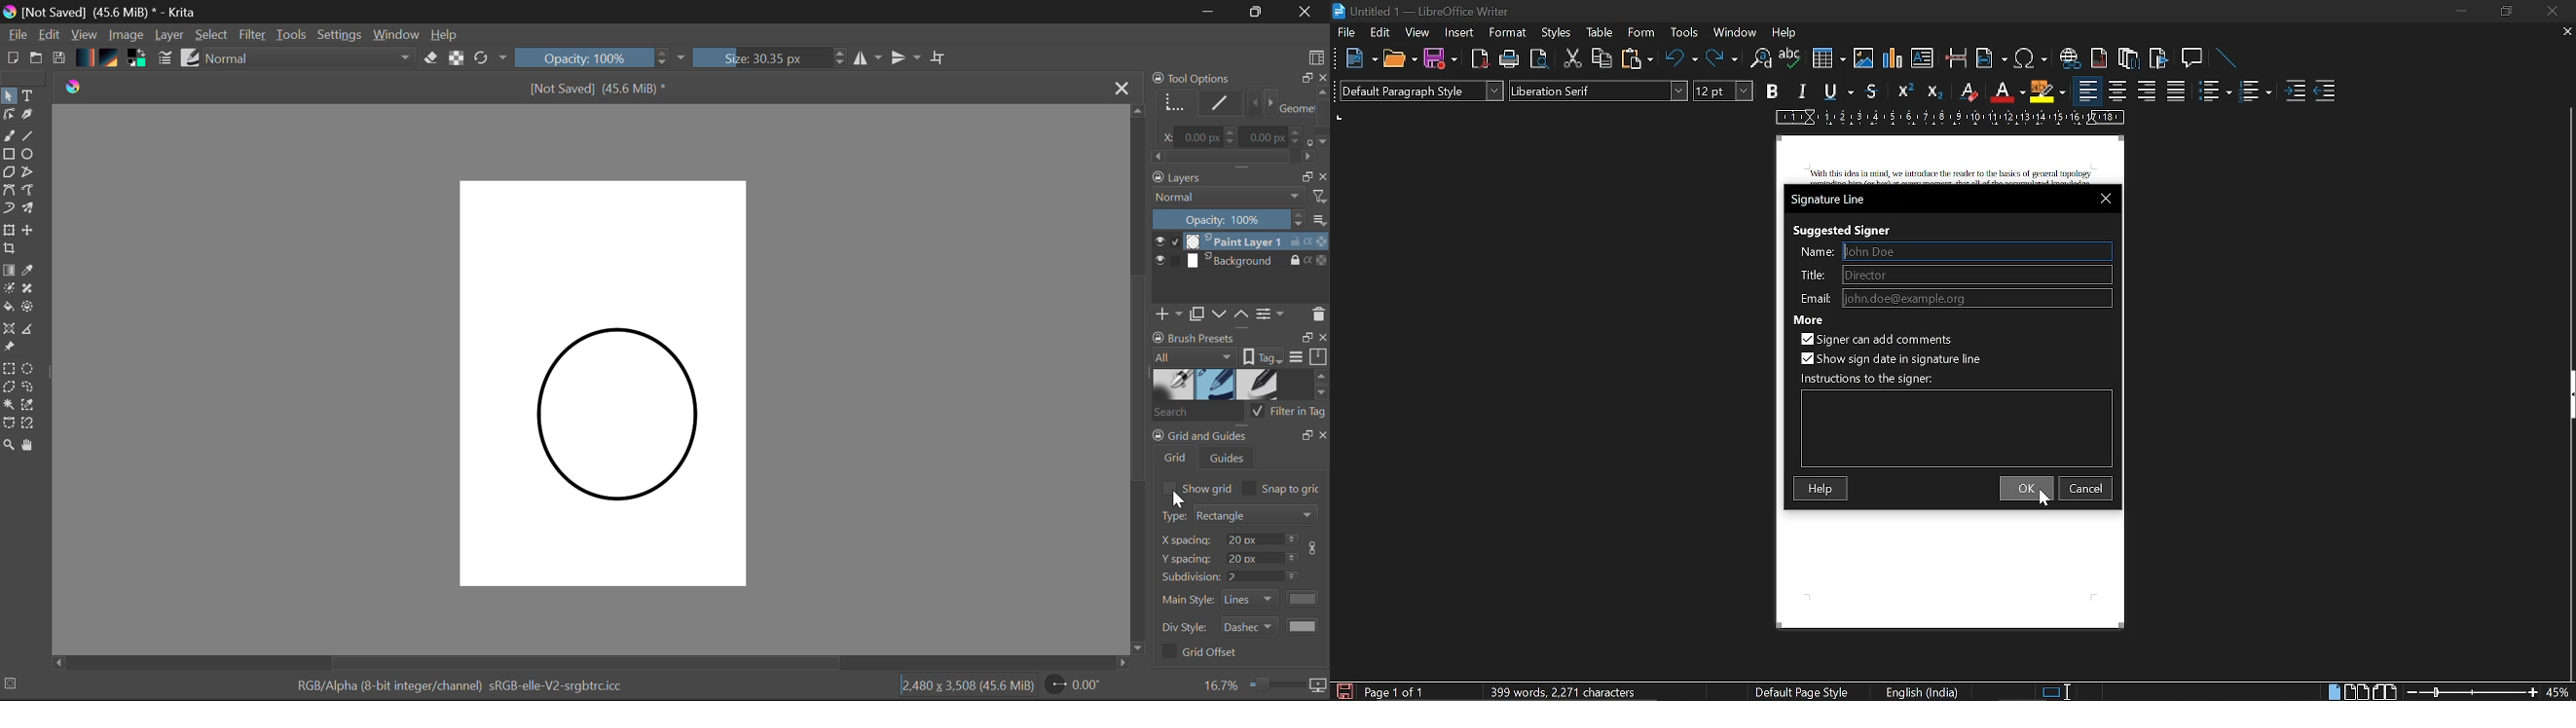  I want to click on Cursor on Show Grid, so click(1169, 488).